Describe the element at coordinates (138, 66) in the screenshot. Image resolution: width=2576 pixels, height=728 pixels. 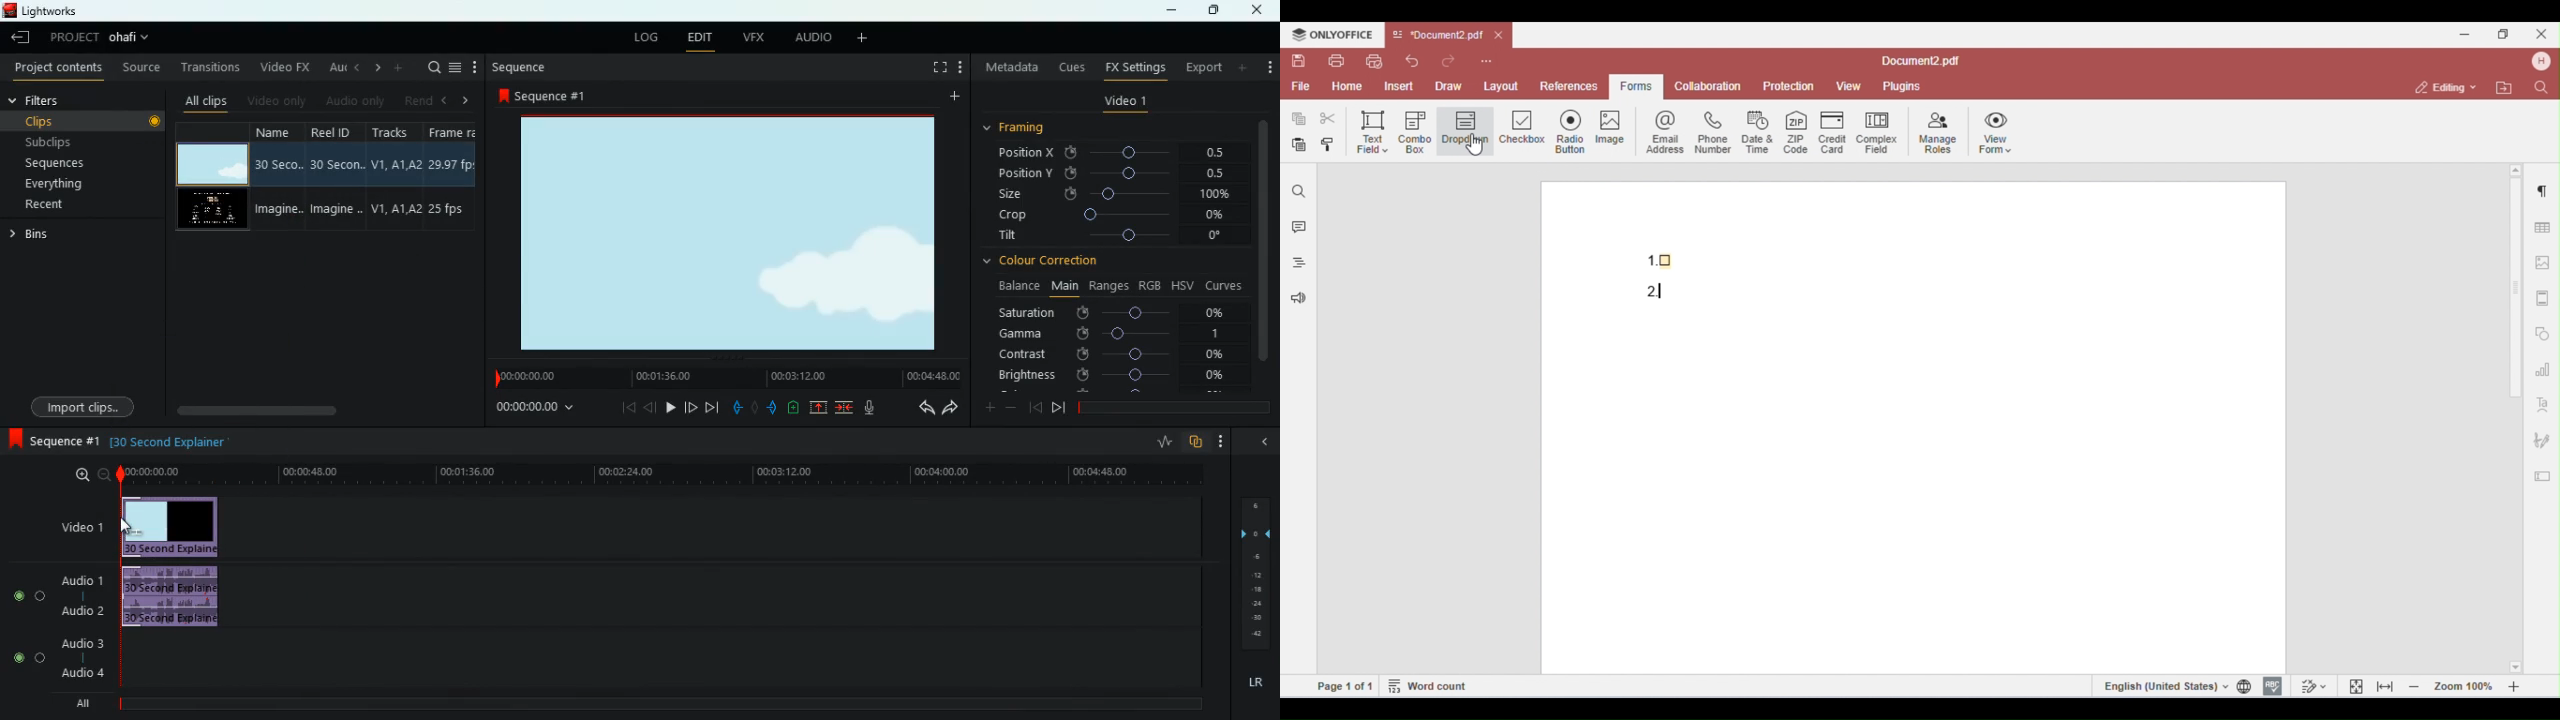
I see `source` at that location.